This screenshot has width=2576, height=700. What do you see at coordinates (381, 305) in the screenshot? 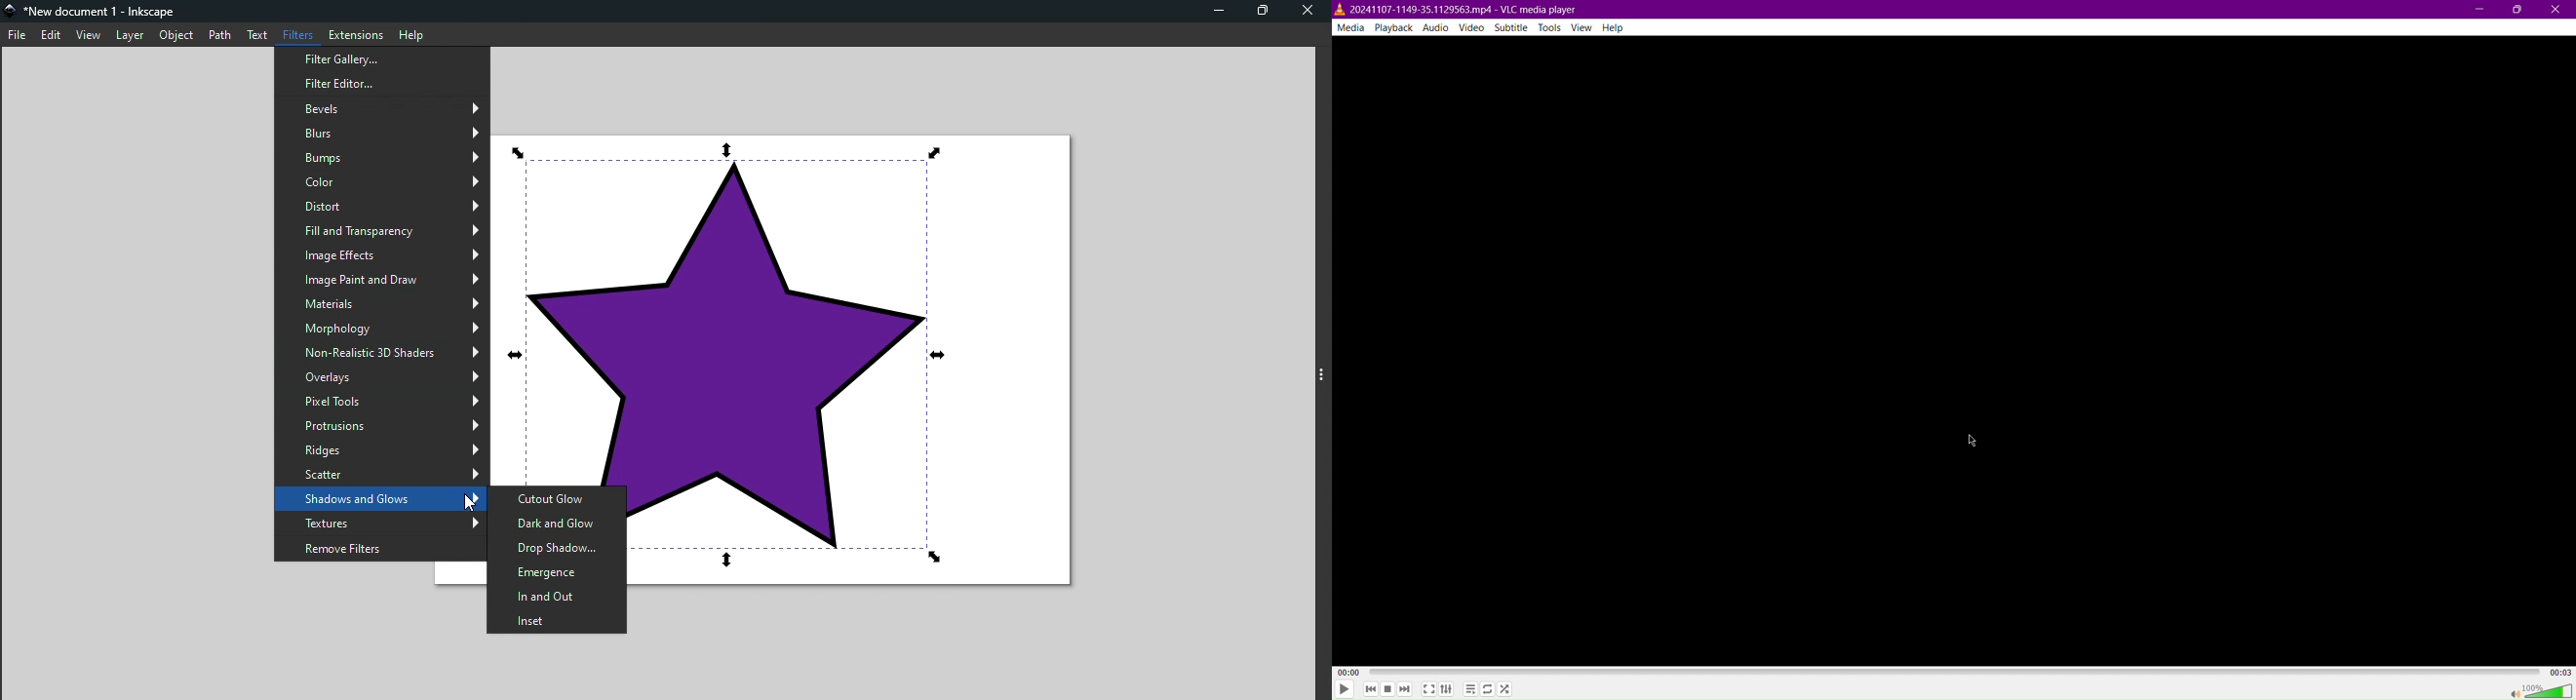
I see `Materials` at bounding box center [381, 305].